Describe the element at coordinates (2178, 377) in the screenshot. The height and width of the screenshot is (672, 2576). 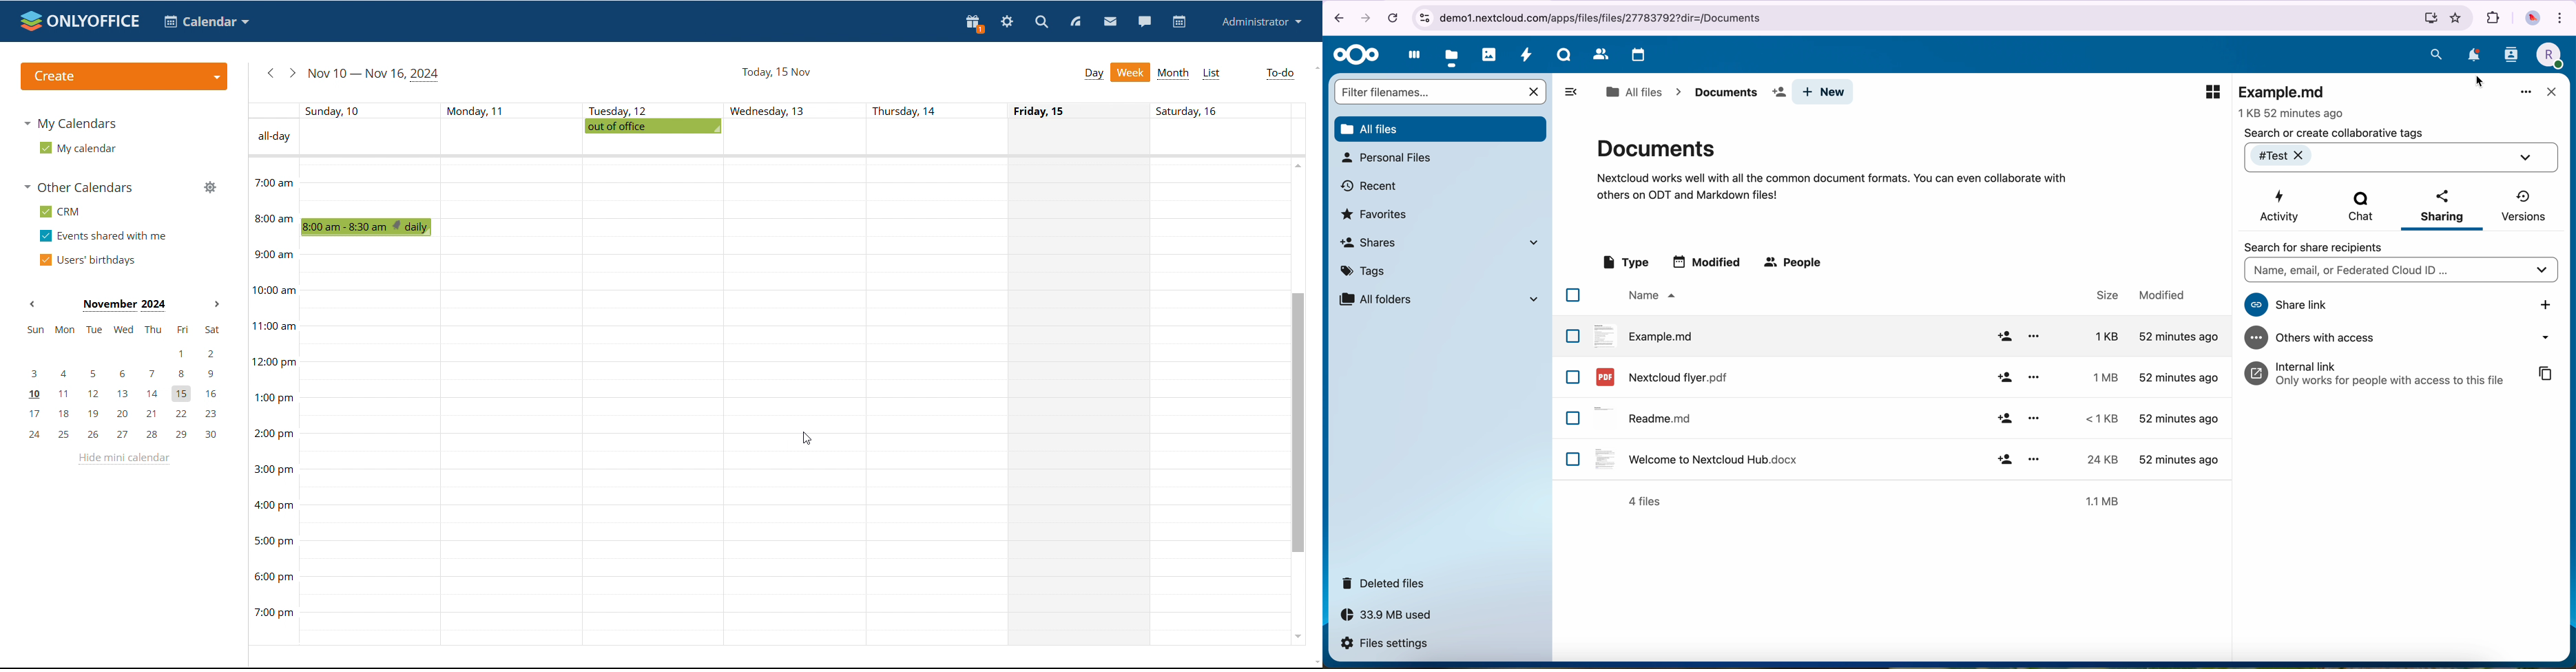
I see `modified` at that location.